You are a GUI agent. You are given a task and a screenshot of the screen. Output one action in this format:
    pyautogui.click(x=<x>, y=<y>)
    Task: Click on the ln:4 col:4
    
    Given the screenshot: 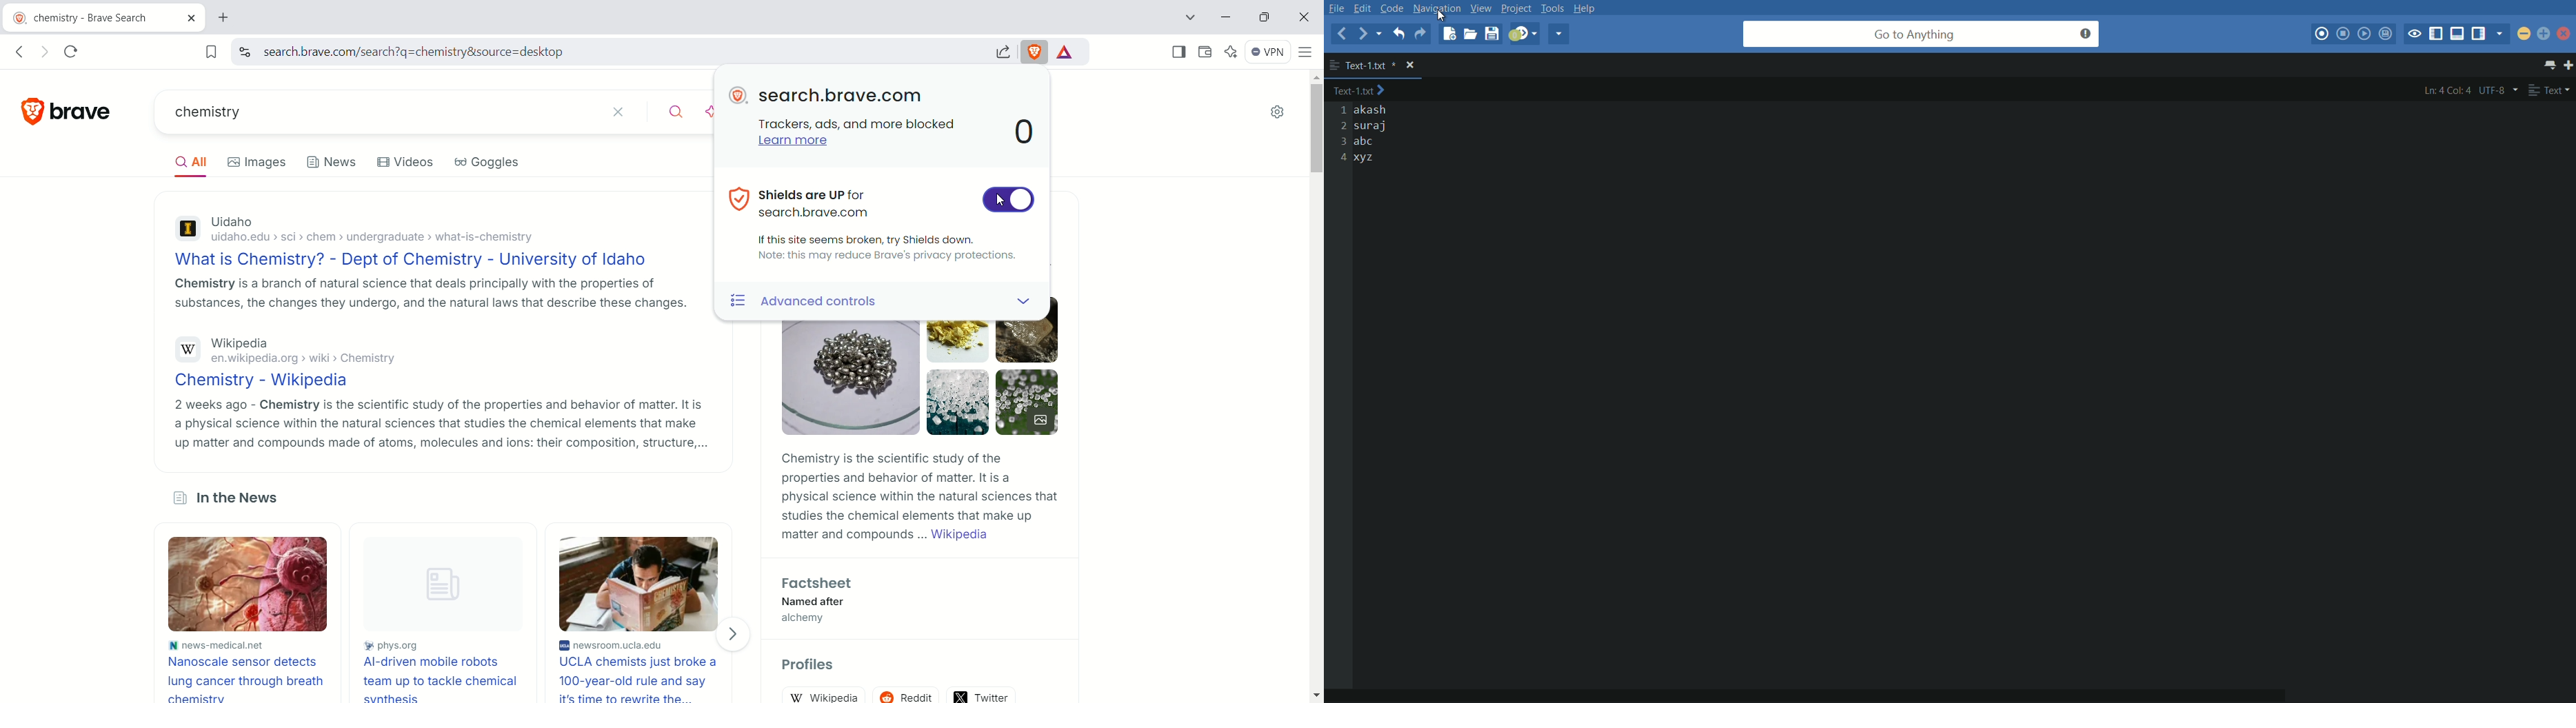 What is the action you would take?
    pyautogui.click(x=2447, y=91)
    